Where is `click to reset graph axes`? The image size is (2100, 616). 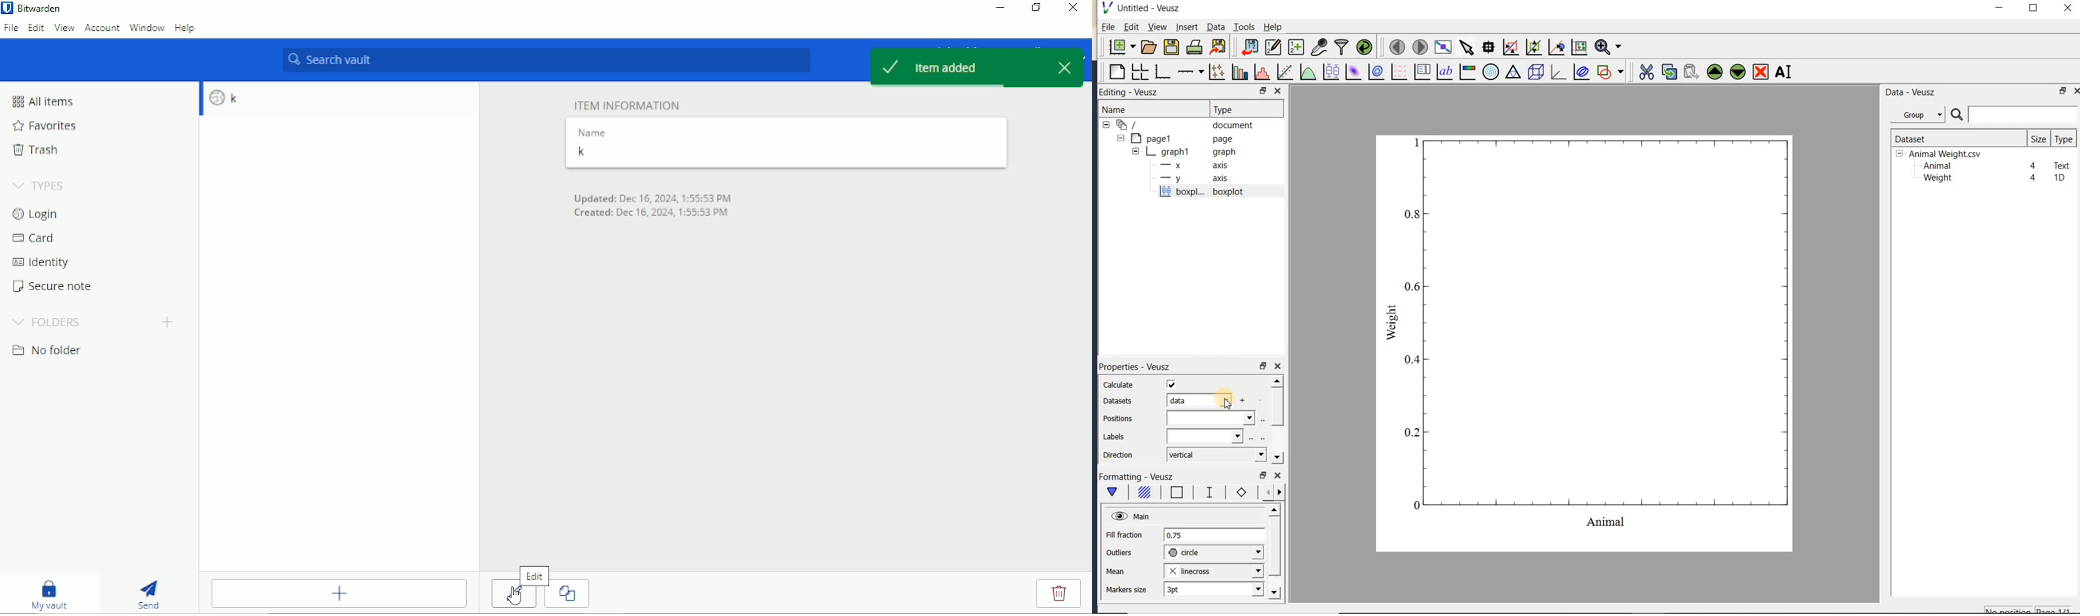 click to reset graph axes is located at coordinates (1579, 48).